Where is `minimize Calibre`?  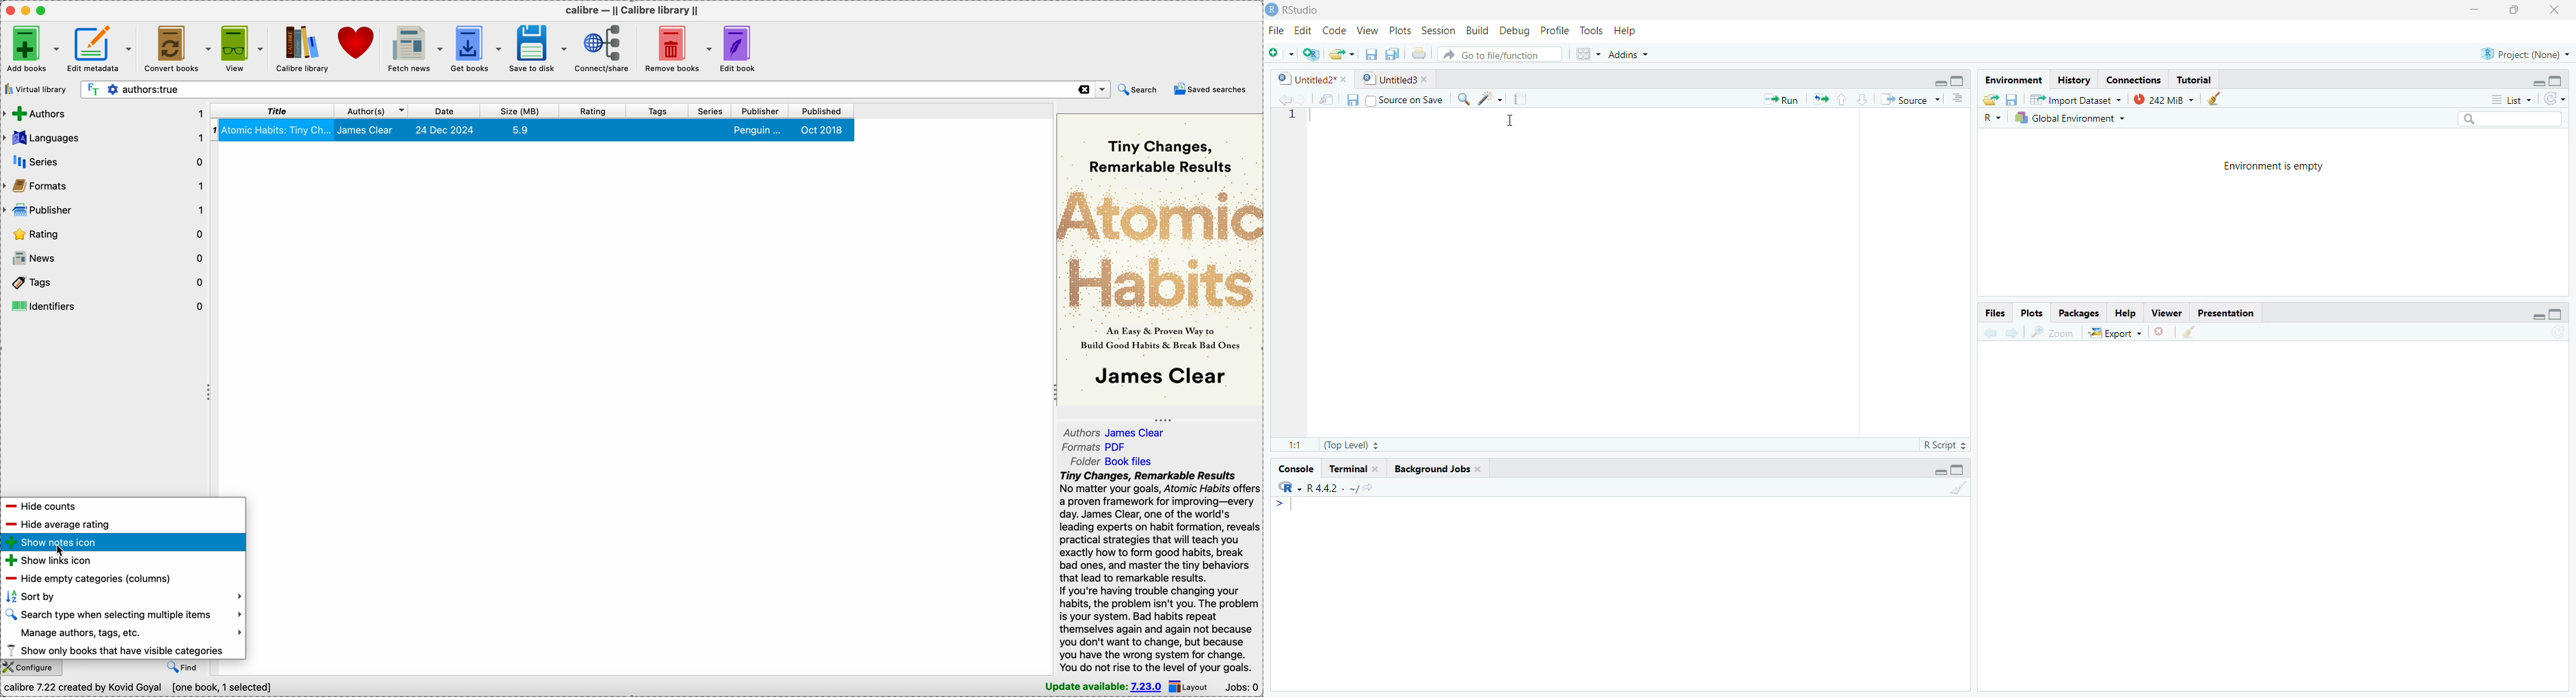
minimize Calibre is located at coordinates (26, 11).